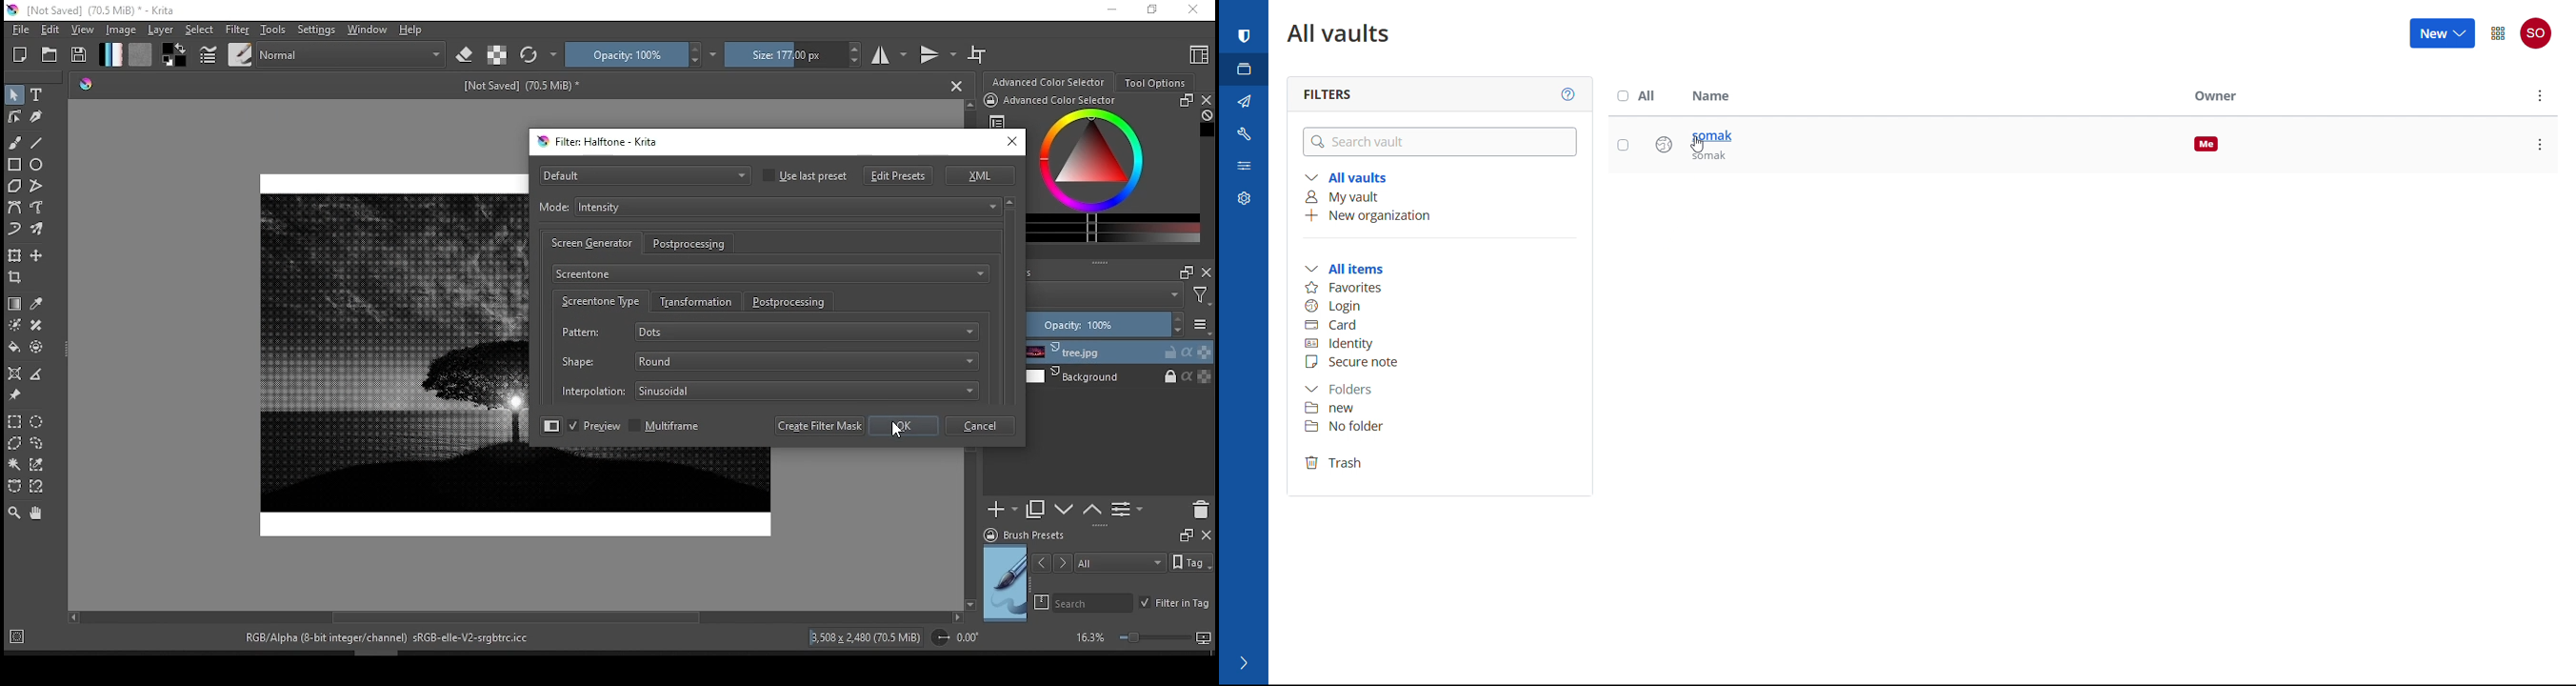  I want to click on shape, so click(767, 360).